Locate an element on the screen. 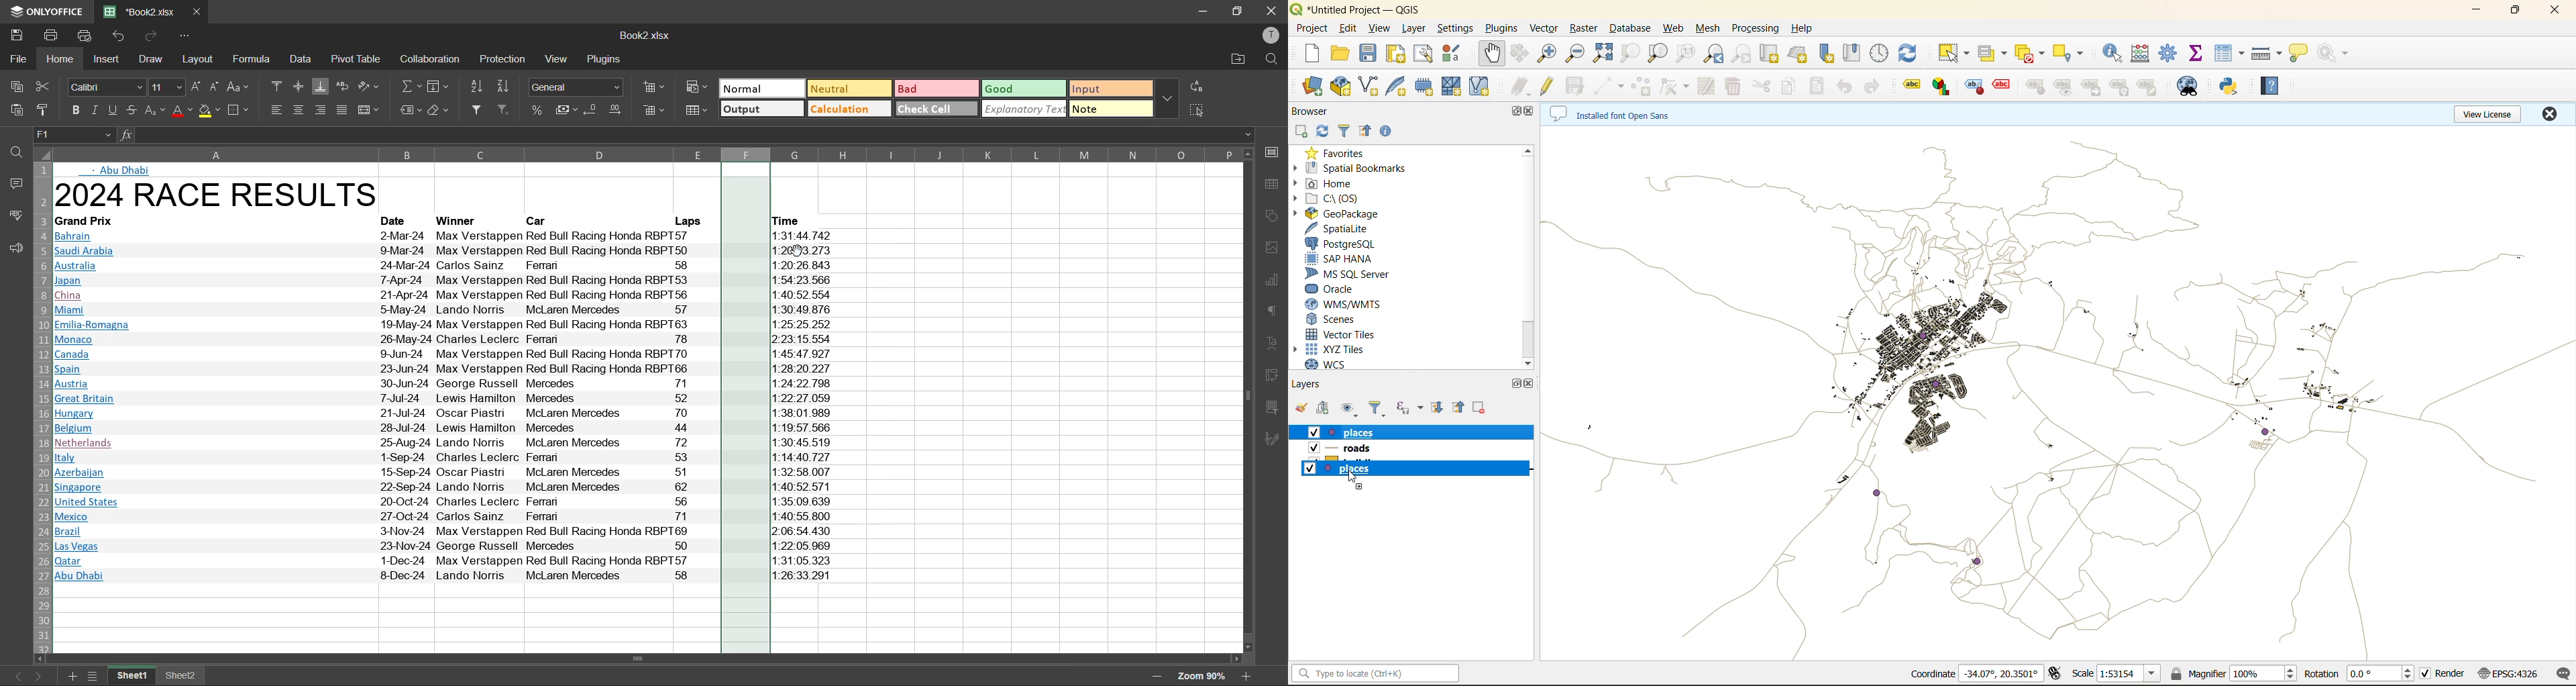 This screenshot has width=2576, height=700. 11:40:52. 571 is located at coordinates (802, 487).